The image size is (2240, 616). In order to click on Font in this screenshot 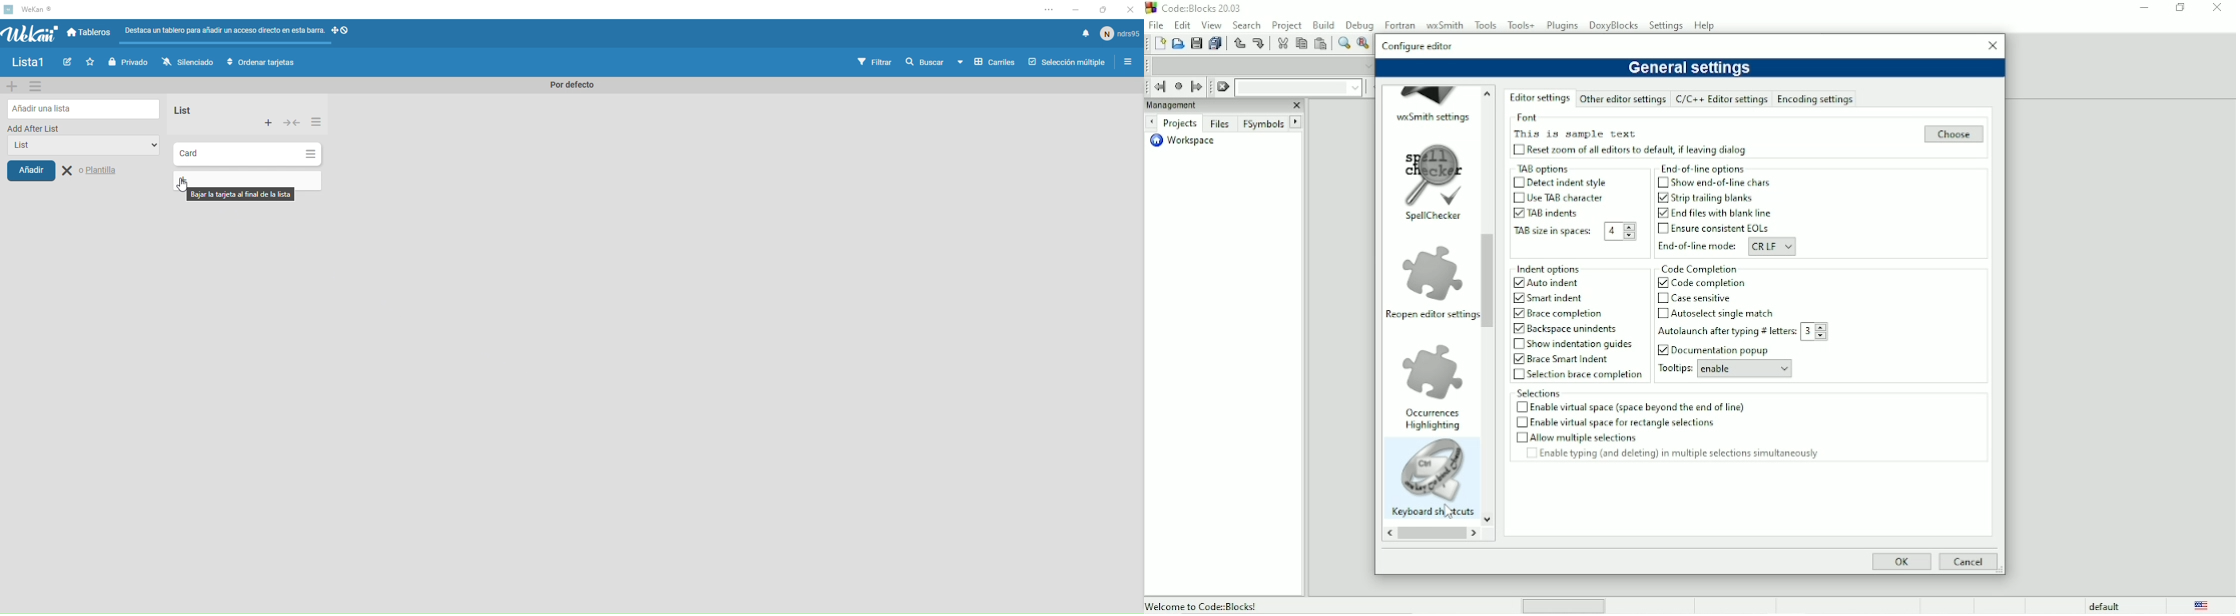, I will do `click(1633, 117)`.